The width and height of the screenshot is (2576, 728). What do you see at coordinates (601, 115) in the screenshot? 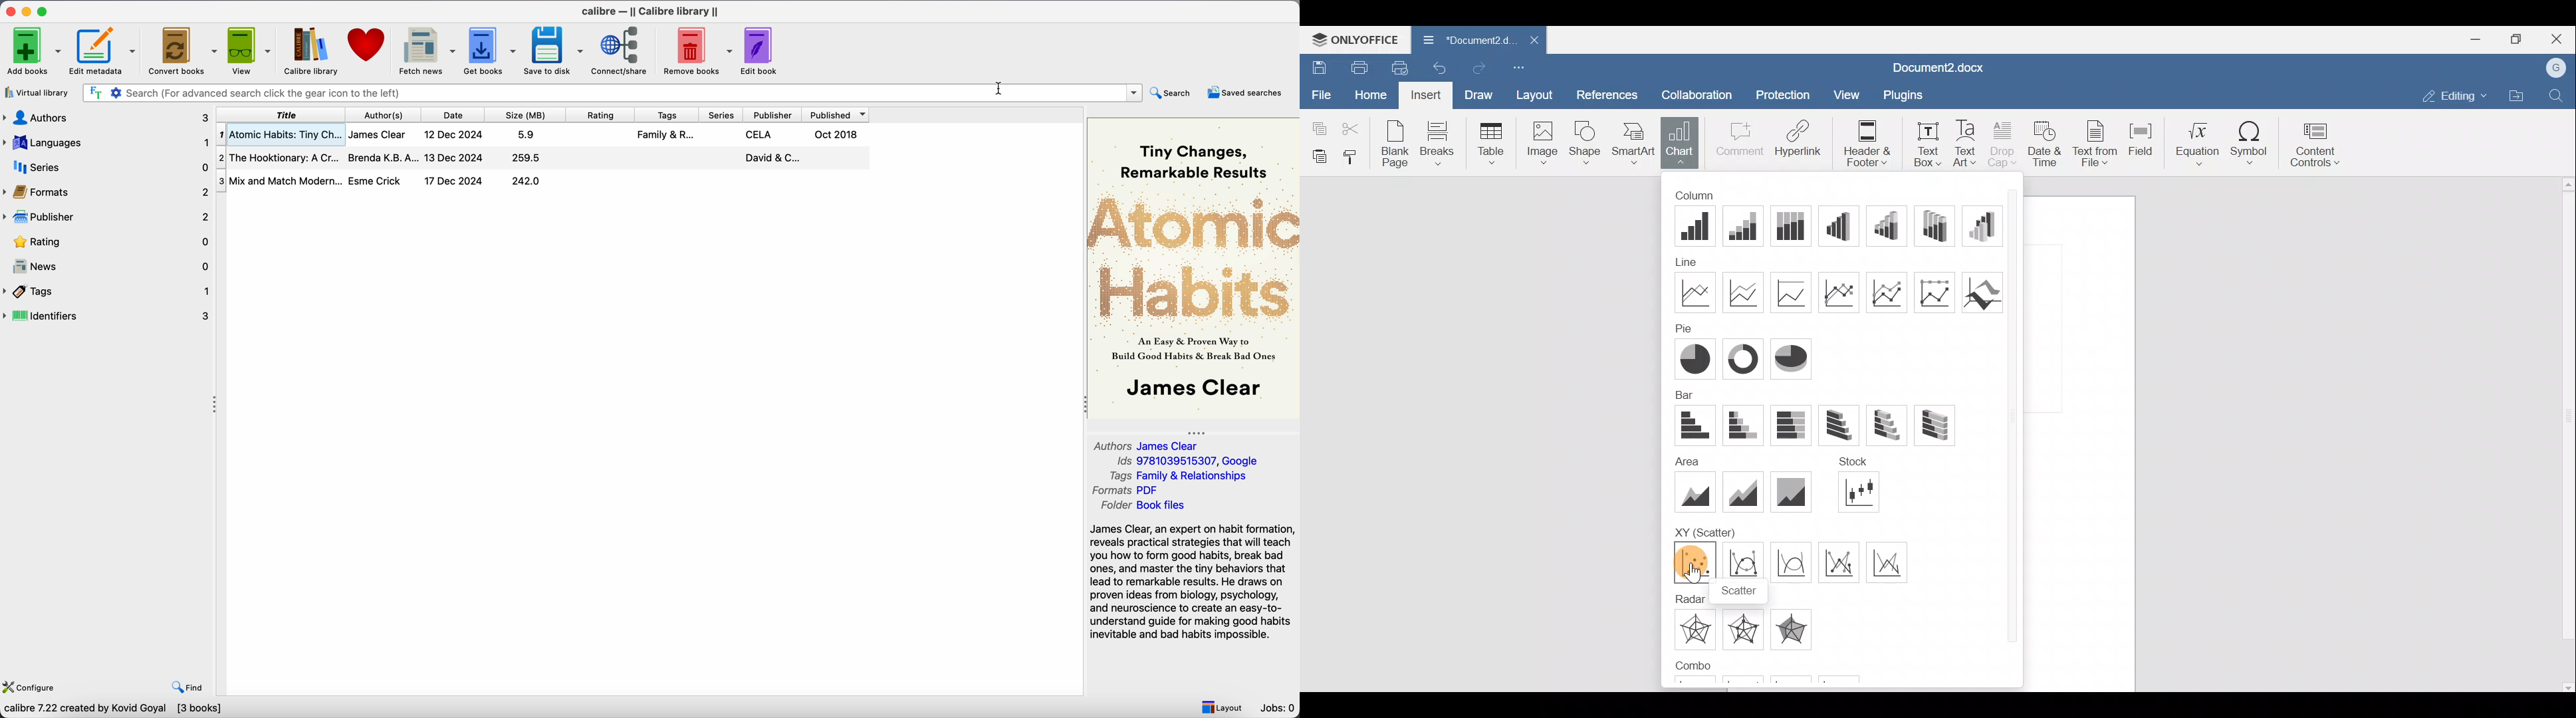
I see `rating` at bounding box center [601, 115].